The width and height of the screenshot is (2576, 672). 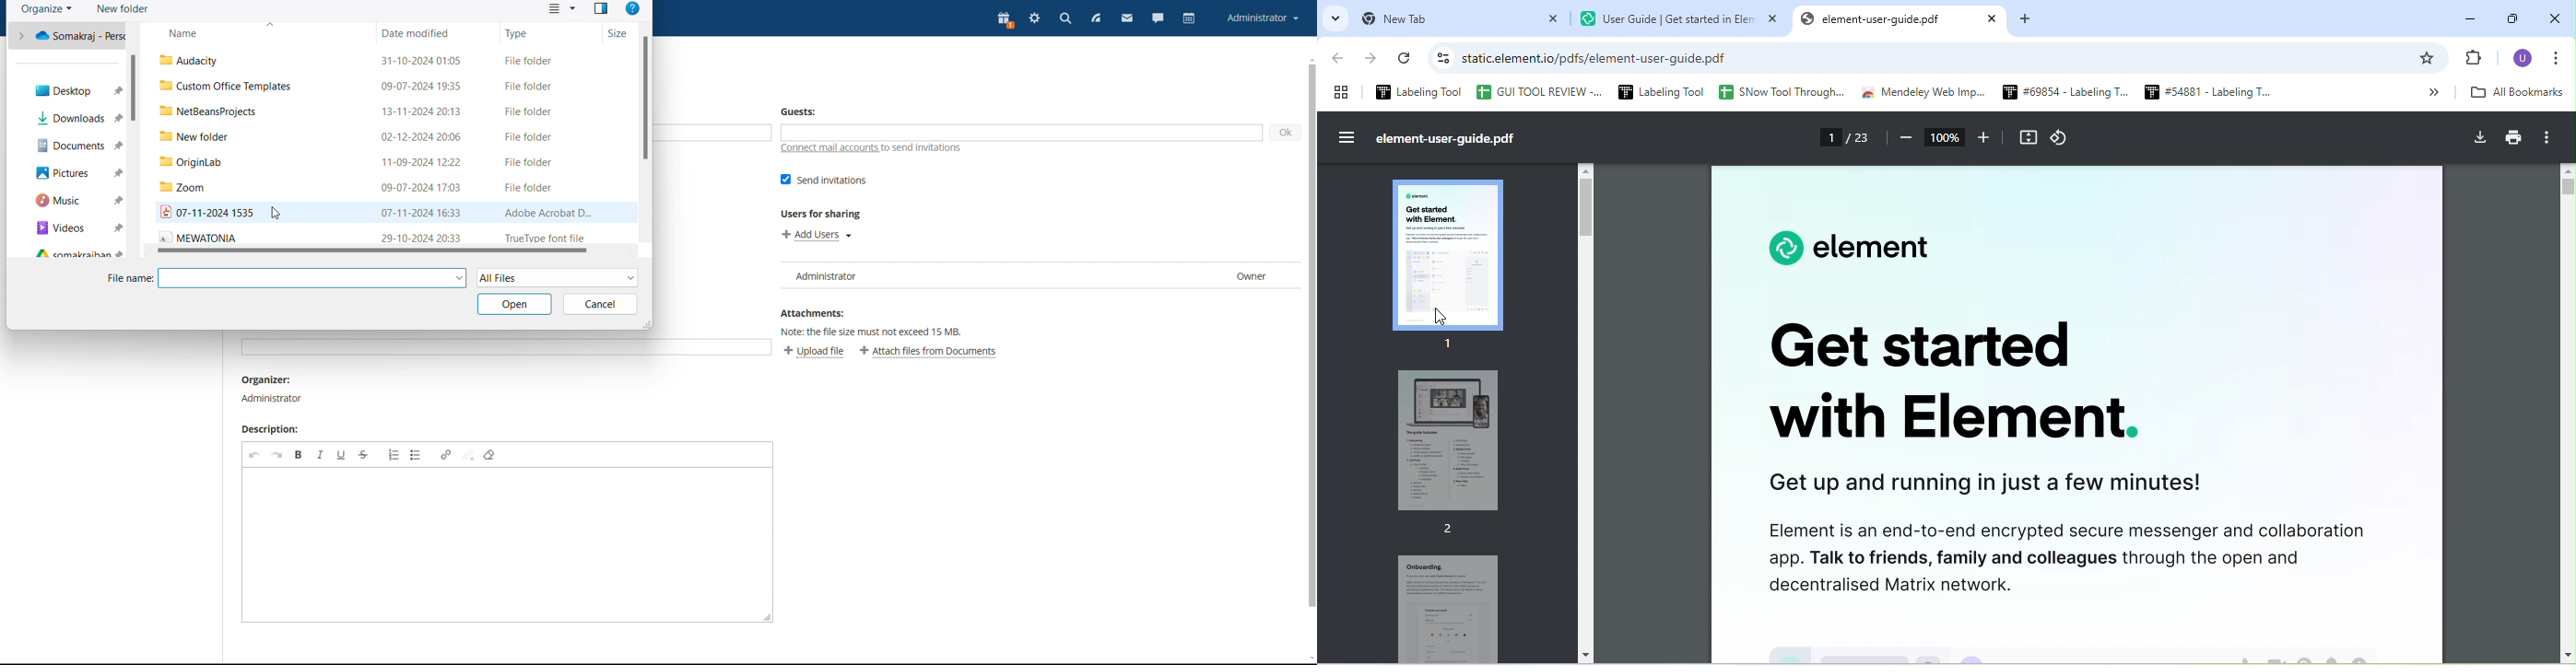 What do you see at coordinates (2028, 139) in the screenshot?
I see `fit to page` at bounding box center [2028, 139].